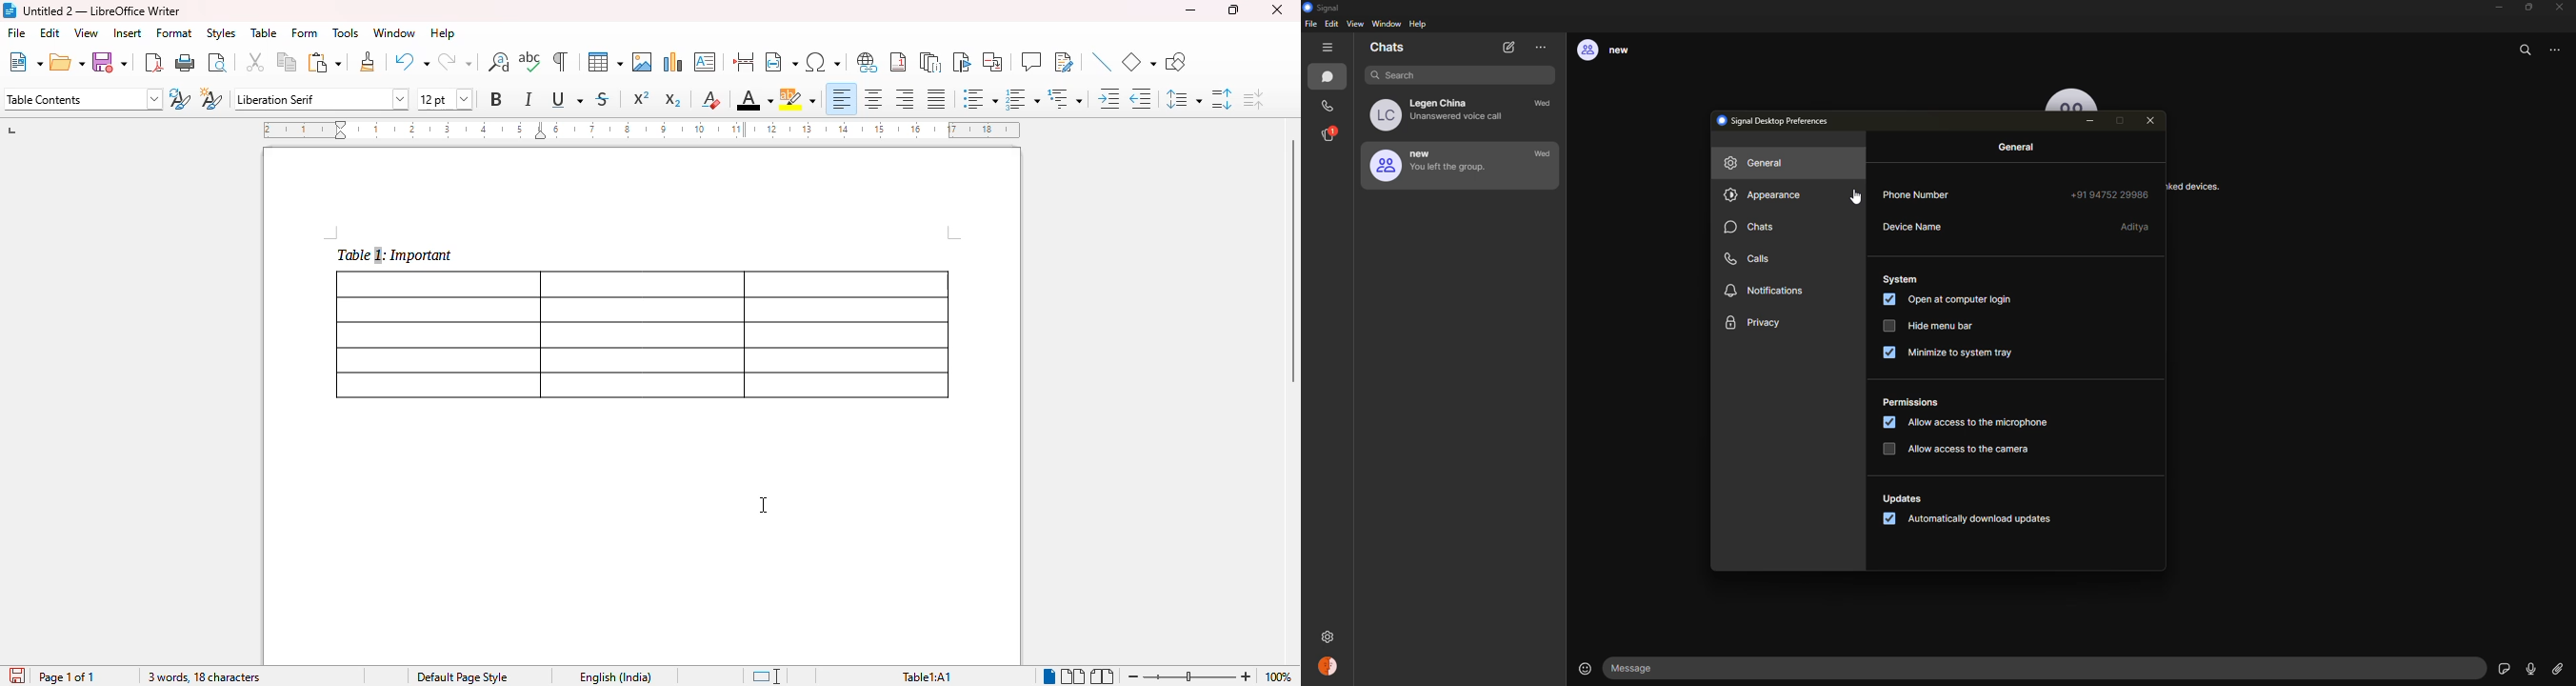 This screenshot has height=700, width=2576. Describe the element at coordinates (394, 32) in the screenshot. I see `window` at that location.